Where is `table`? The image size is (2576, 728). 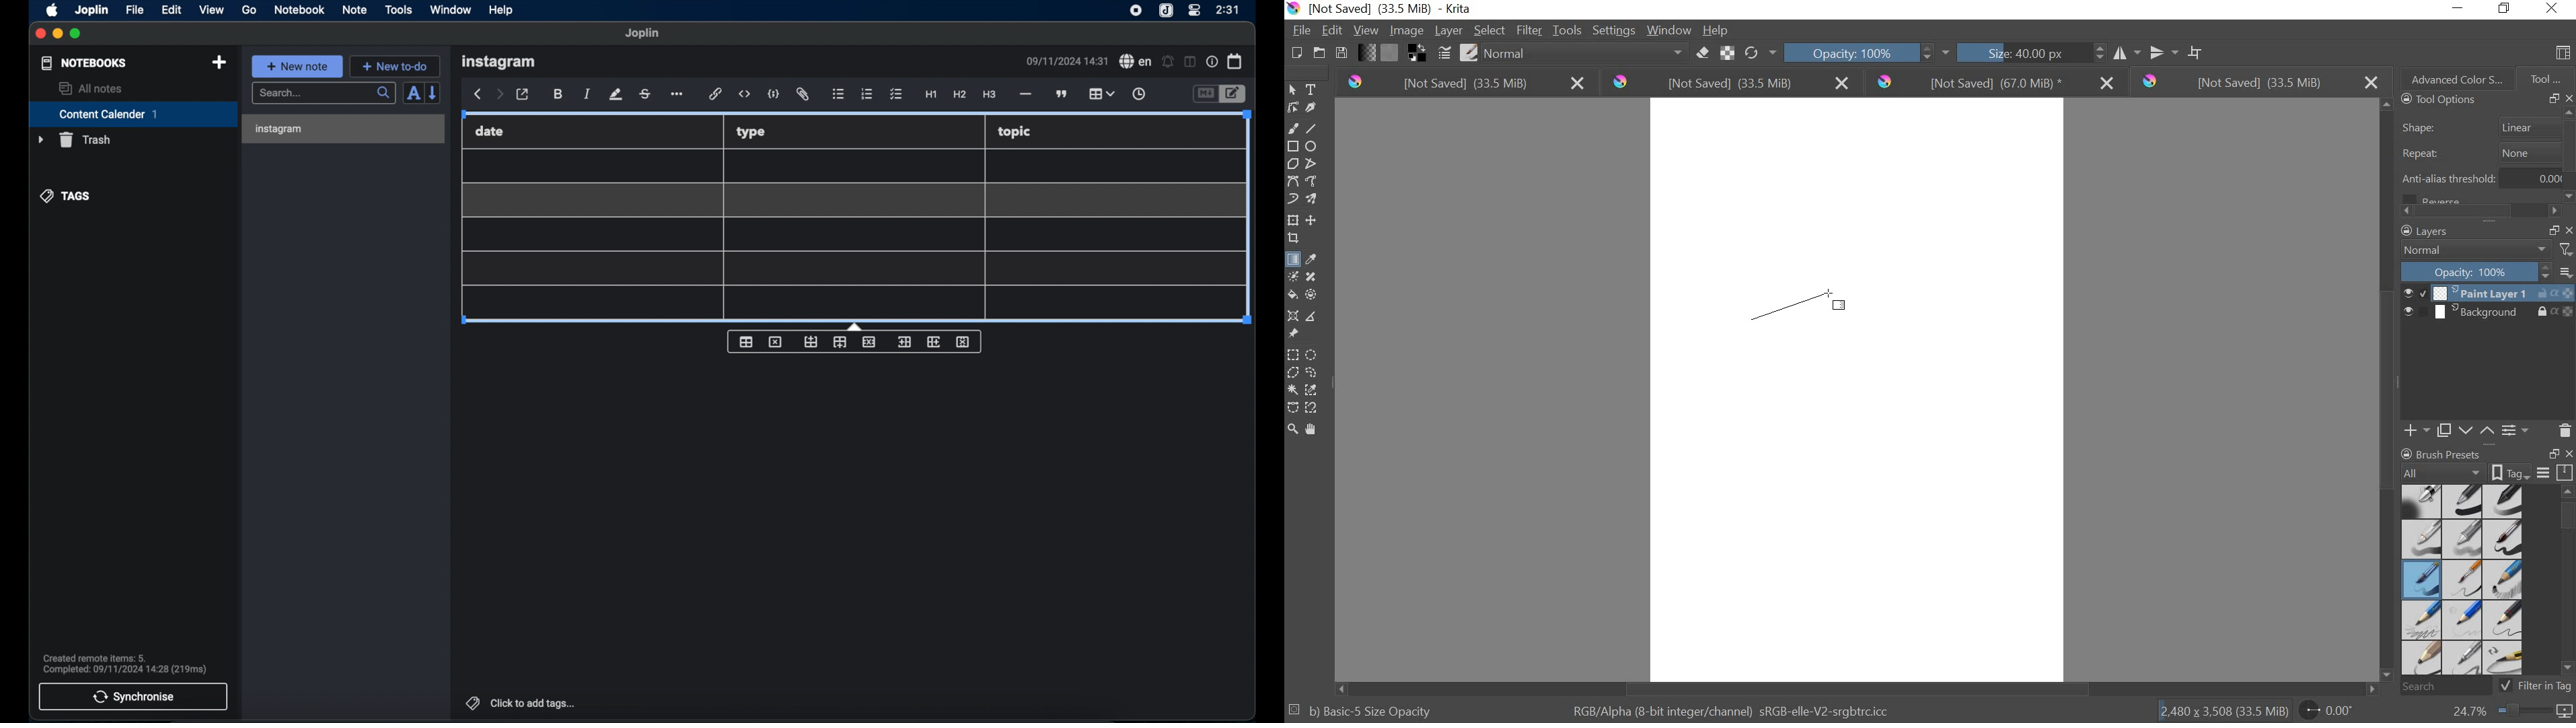
table is located at coordinates (849, 234).